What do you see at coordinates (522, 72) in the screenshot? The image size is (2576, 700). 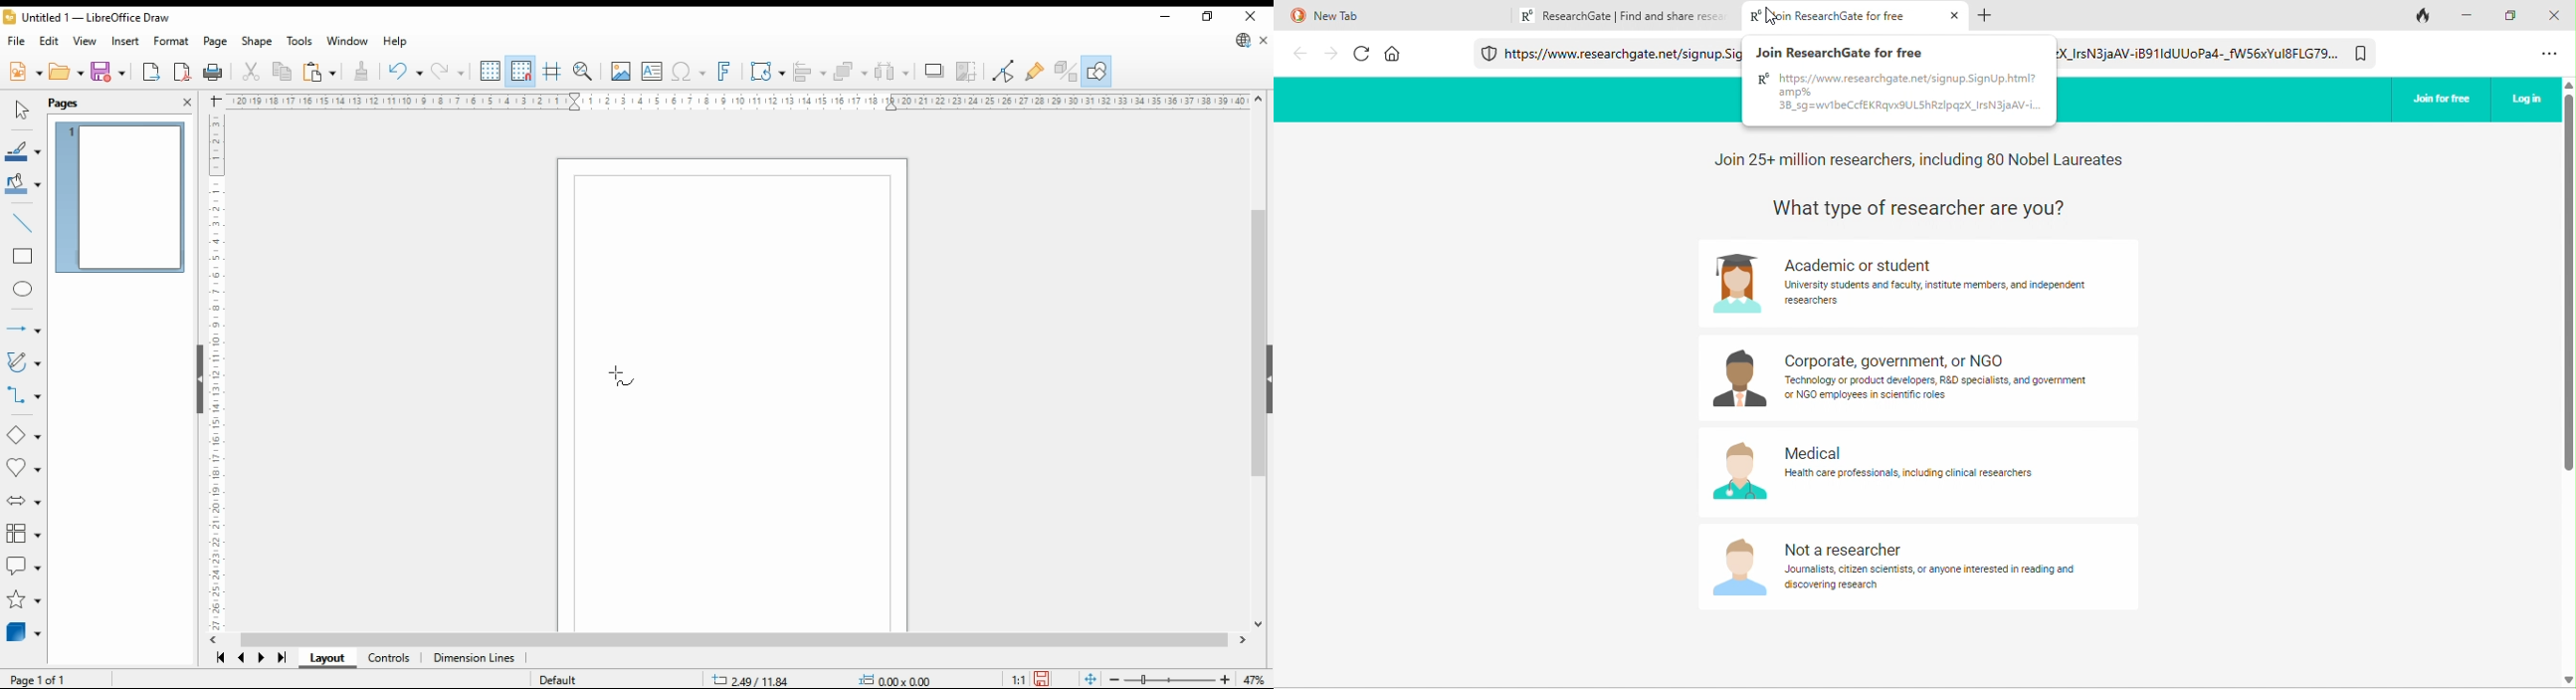 I see `snap to grid` at bounding box center [522, 72].